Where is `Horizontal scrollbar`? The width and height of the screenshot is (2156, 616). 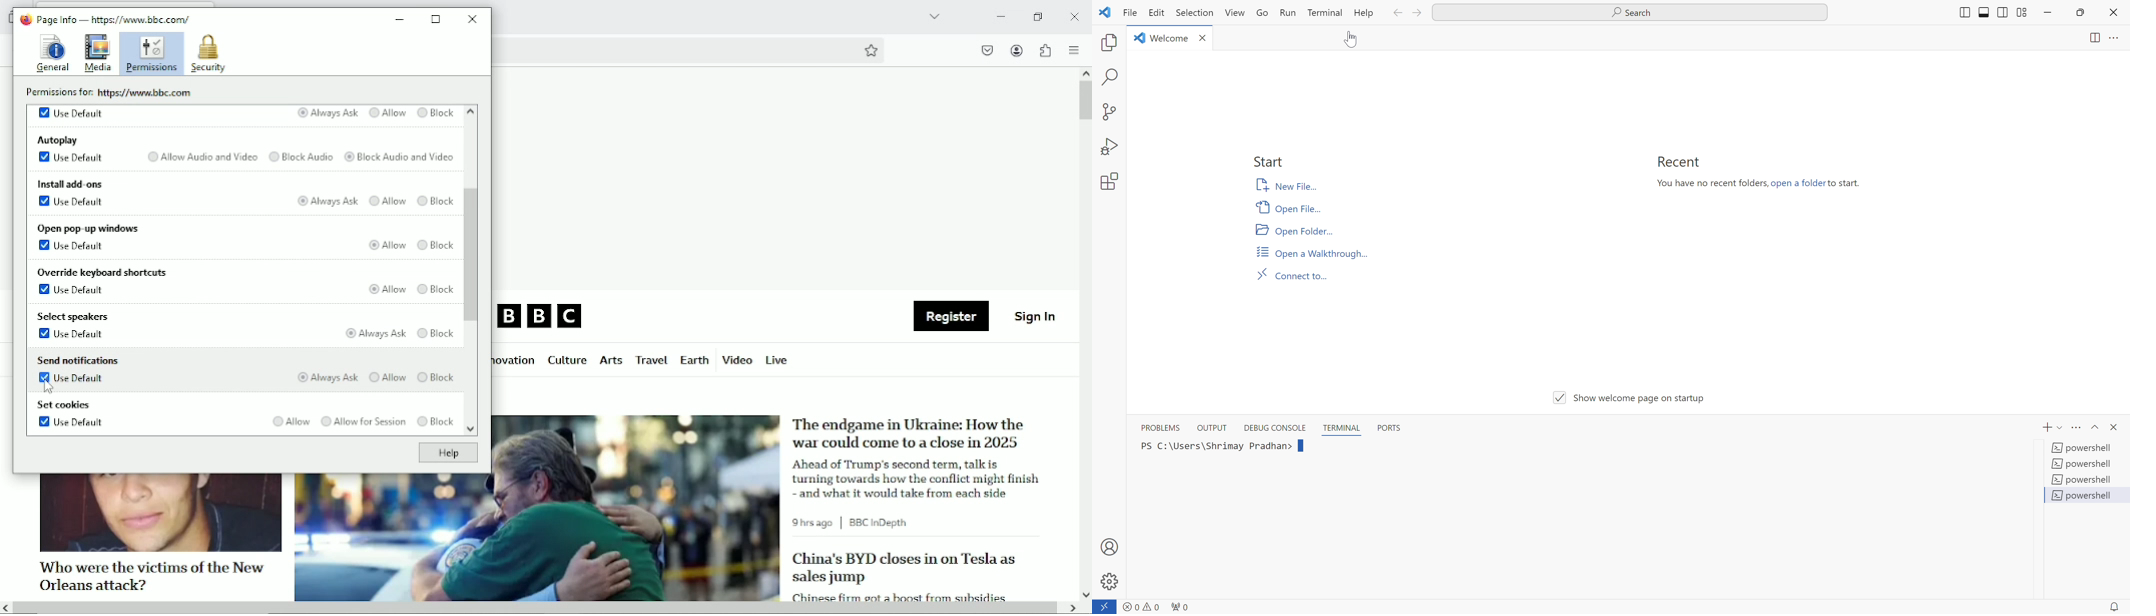 Horizontal scrollbar is located at coordinates (537, 609).